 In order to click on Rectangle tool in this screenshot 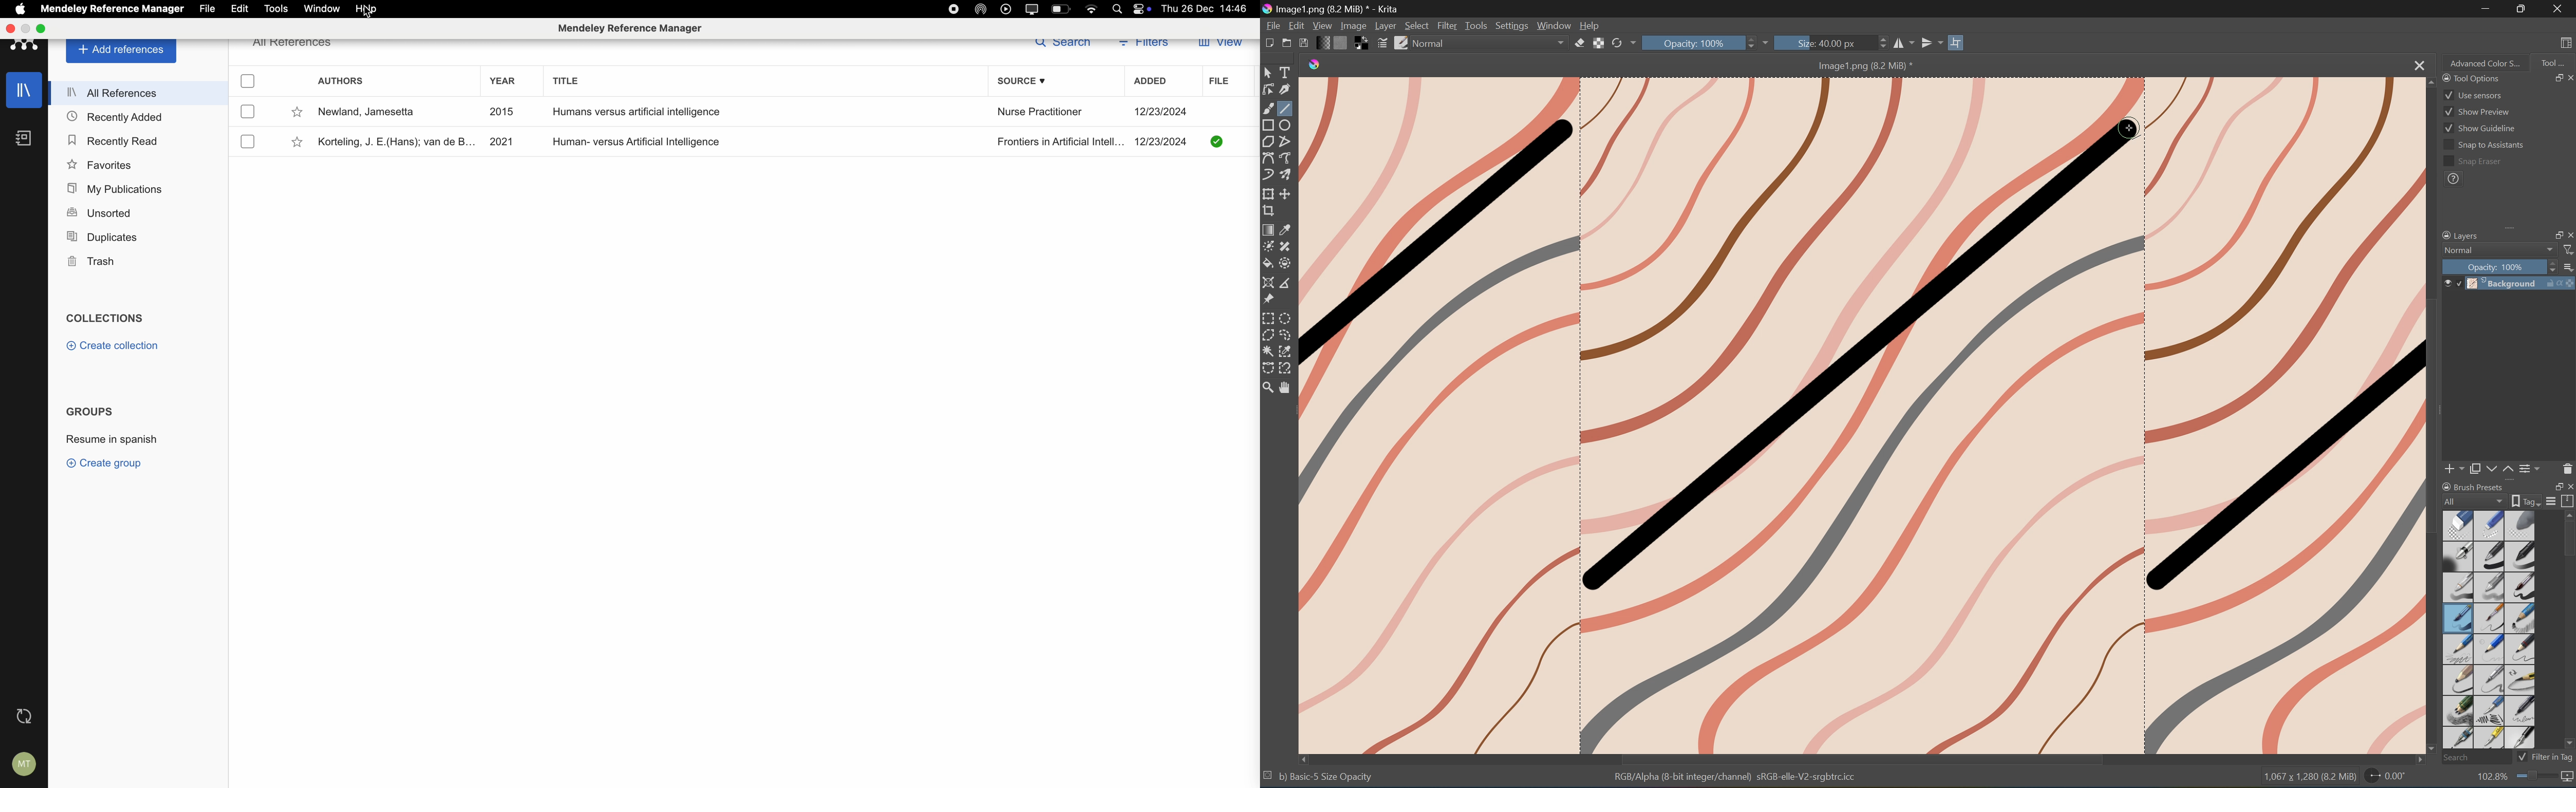, I will do `click(1268, 125)`.